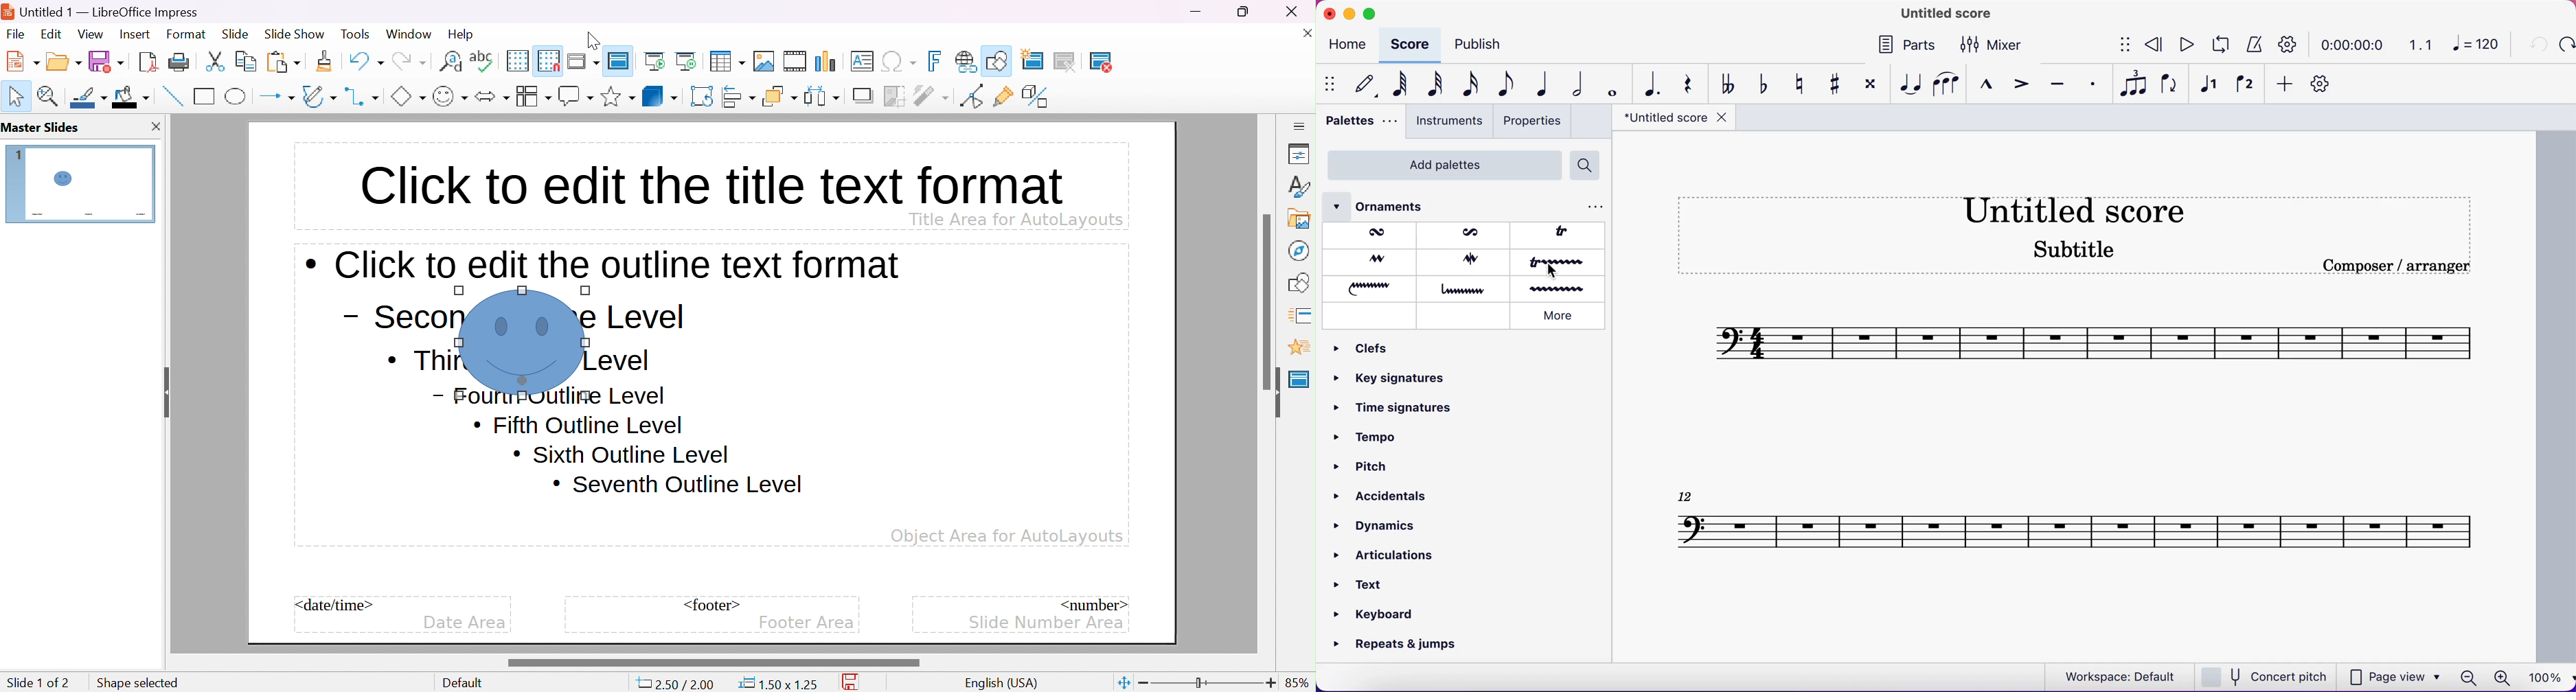  I want to click on workspace: default, so click(2116, 676).